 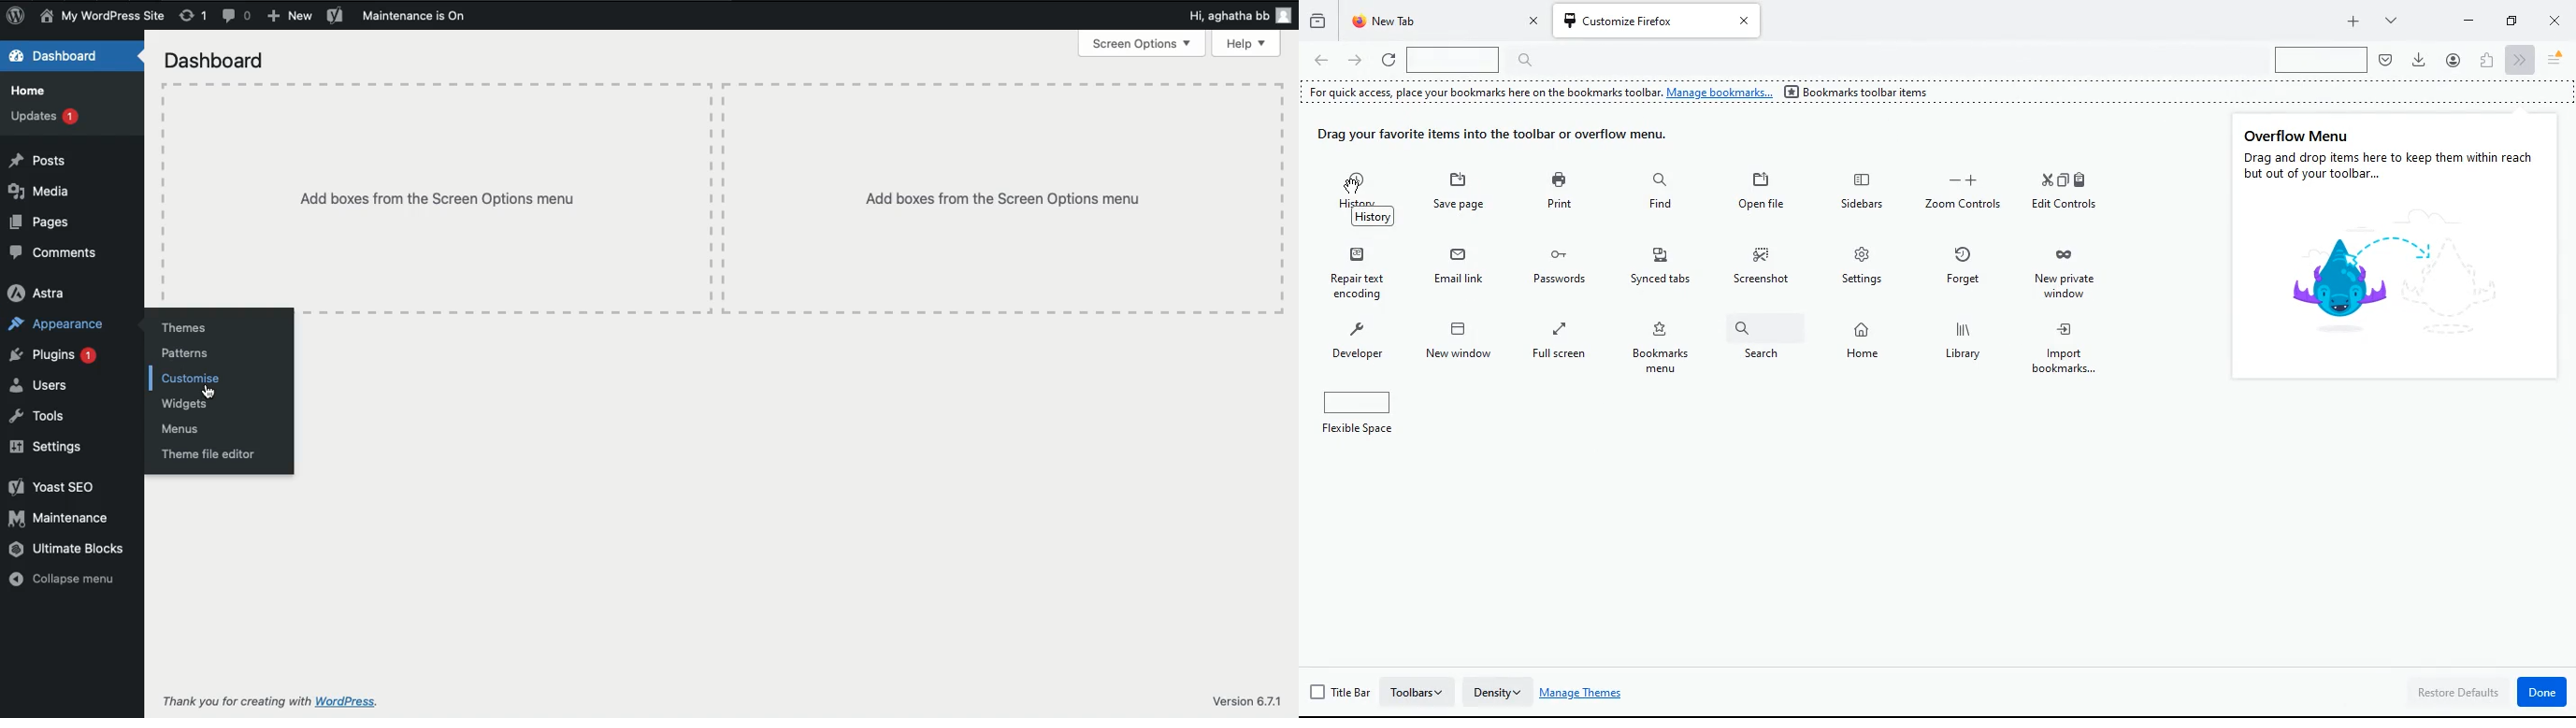 What do you see at coordinates (2486, 59) in the screenshot?
I see `extensions` at bounding box center [2486, 59].